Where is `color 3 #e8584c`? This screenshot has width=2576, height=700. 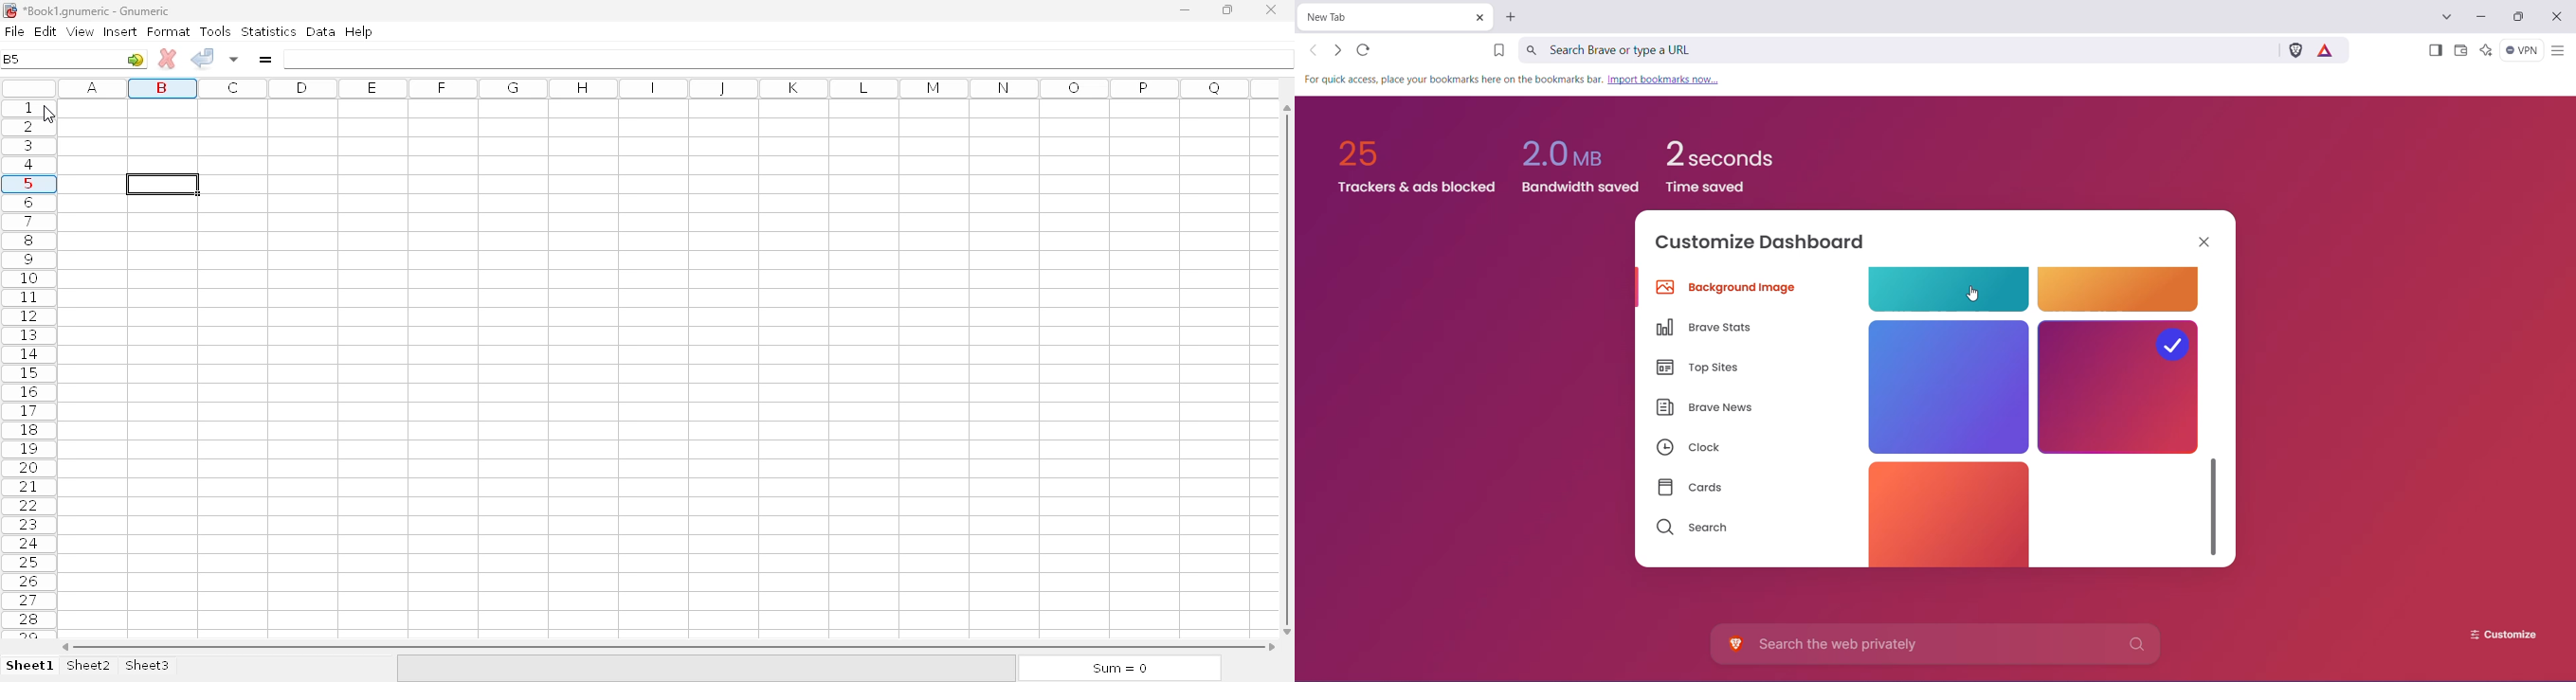 color 3 #e8584c is located at coordinates (1942, 511).